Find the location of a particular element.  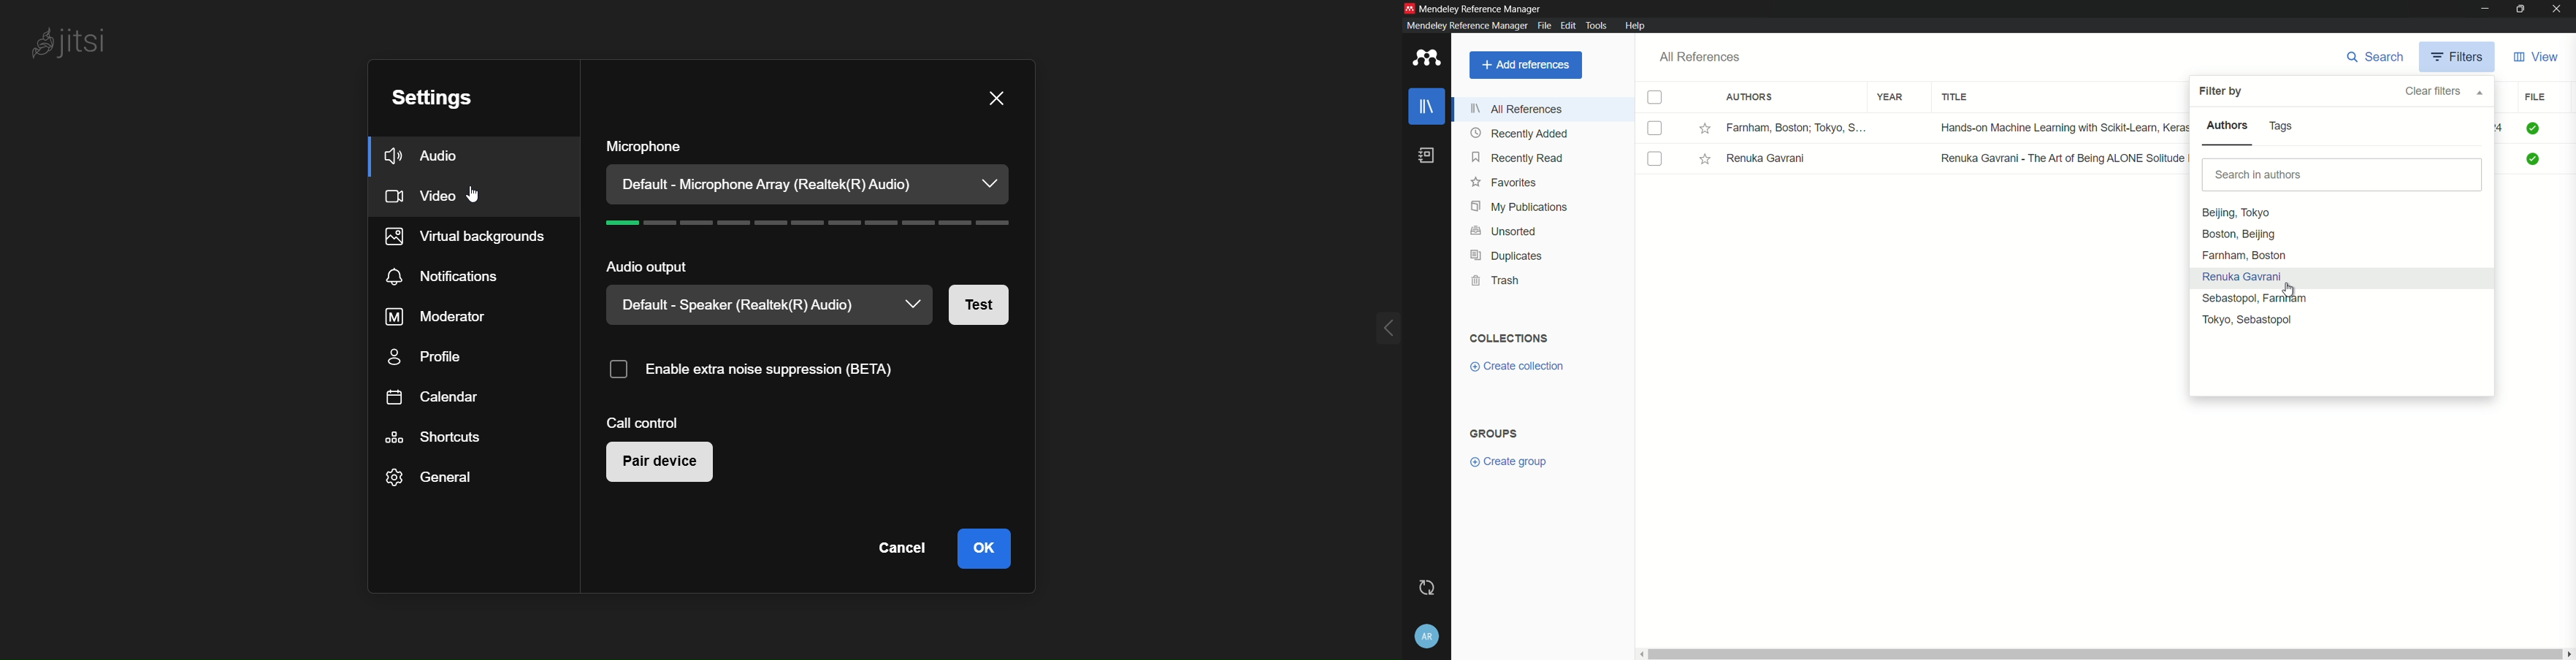

maximize is located at coordinates (2519, 8).